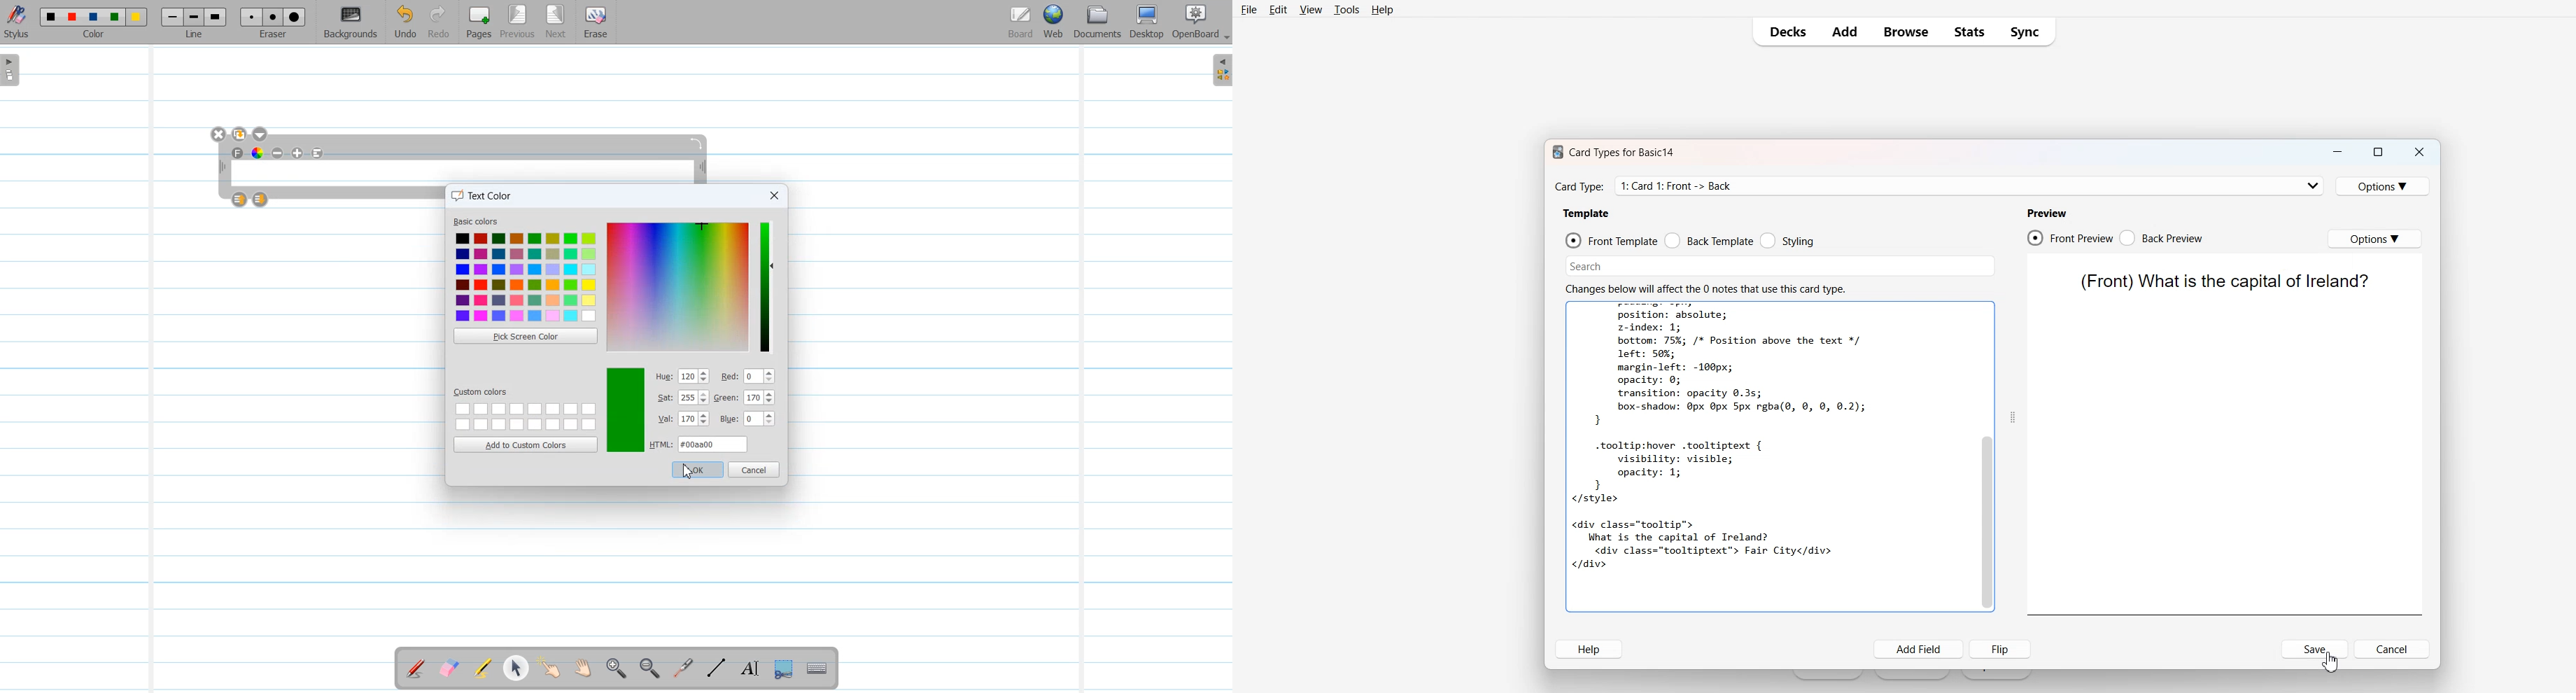 The image size is (2576, 700). What do you see at coordinates (688, 472) in the screenshot?
I see `Cursor` at bounding box center [688, 472].